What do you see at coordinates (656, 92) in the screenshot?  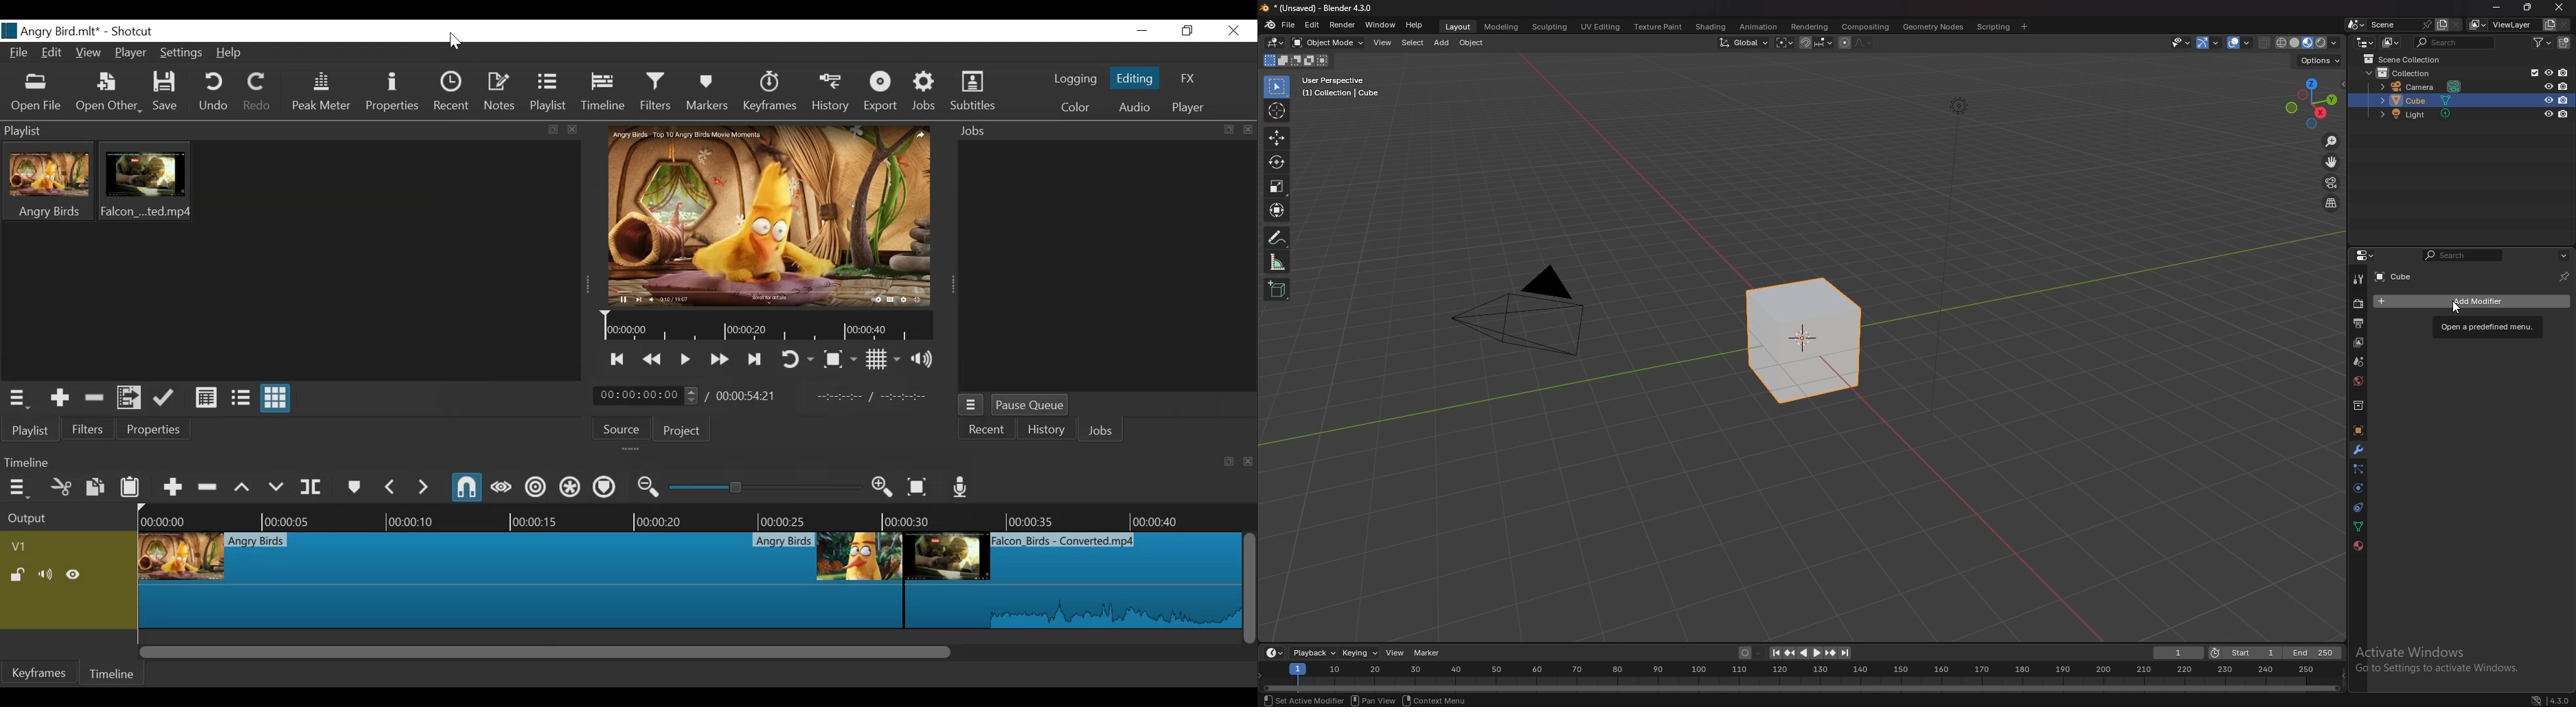 I see `Filters` at bounding box center [656, 92].